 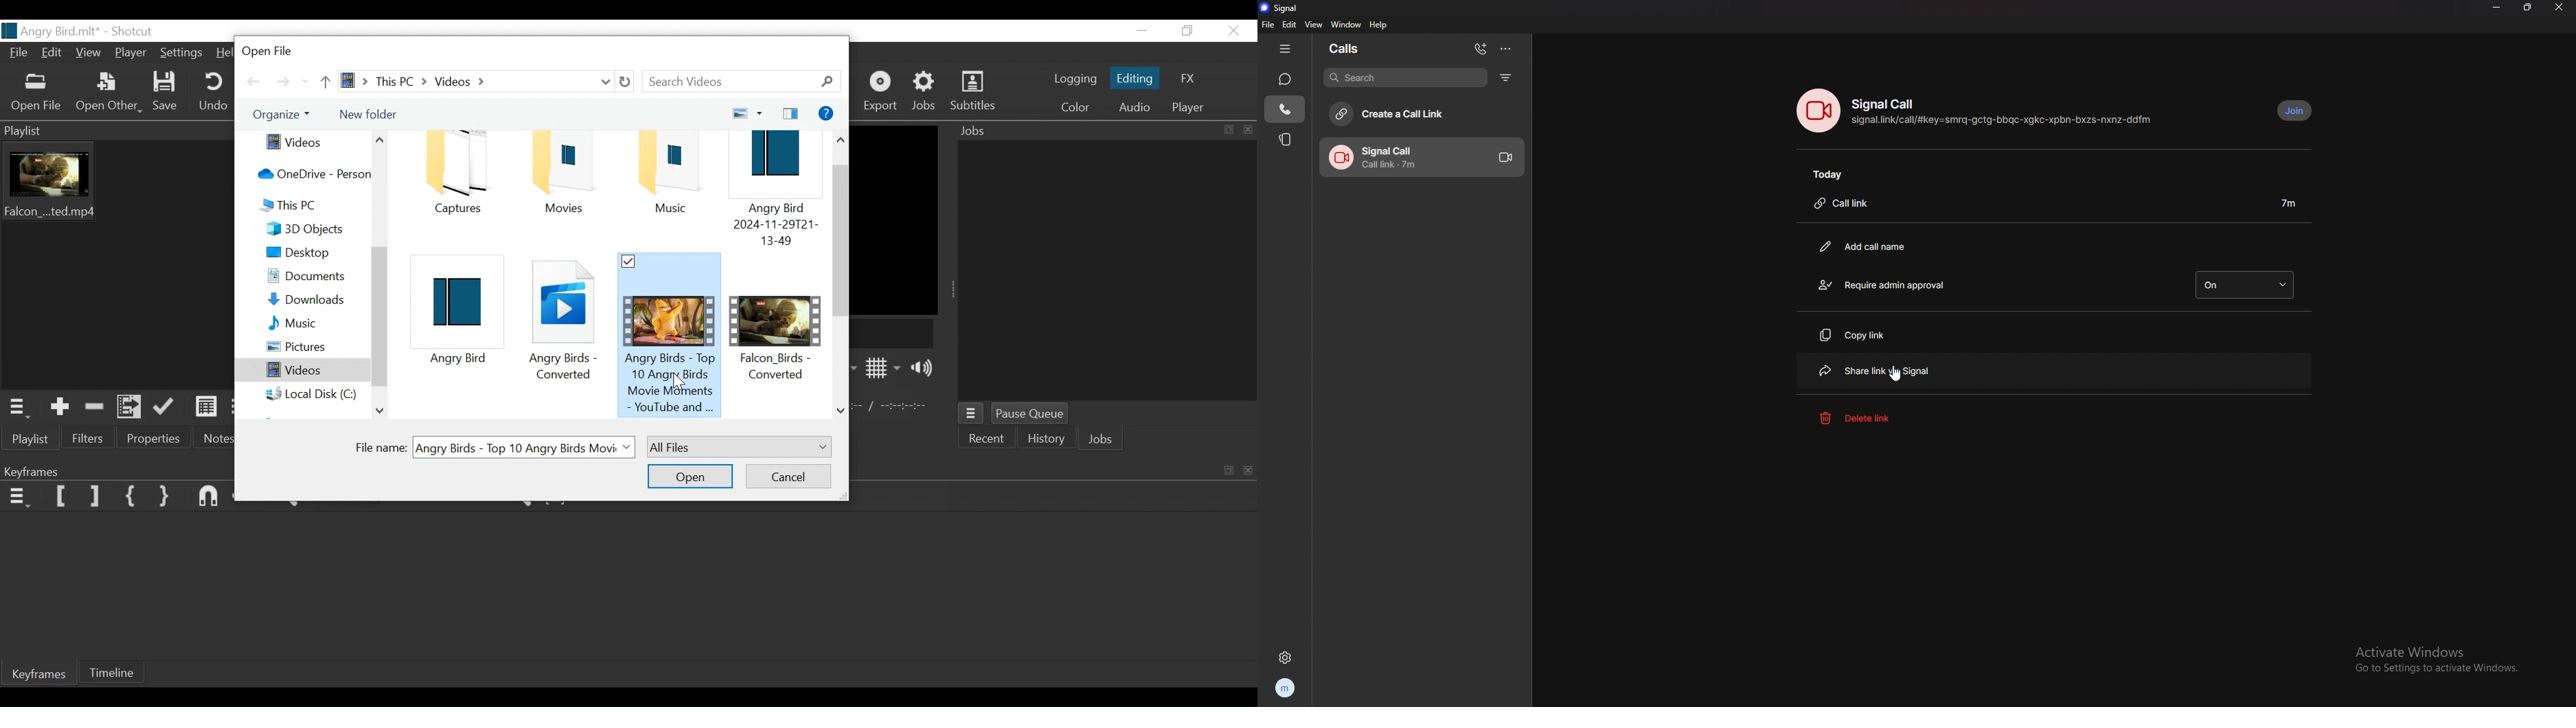 What do you see at coordinates (368, 113) in the screenshot?
I see `New Folder` at bounding box center [368, 113].